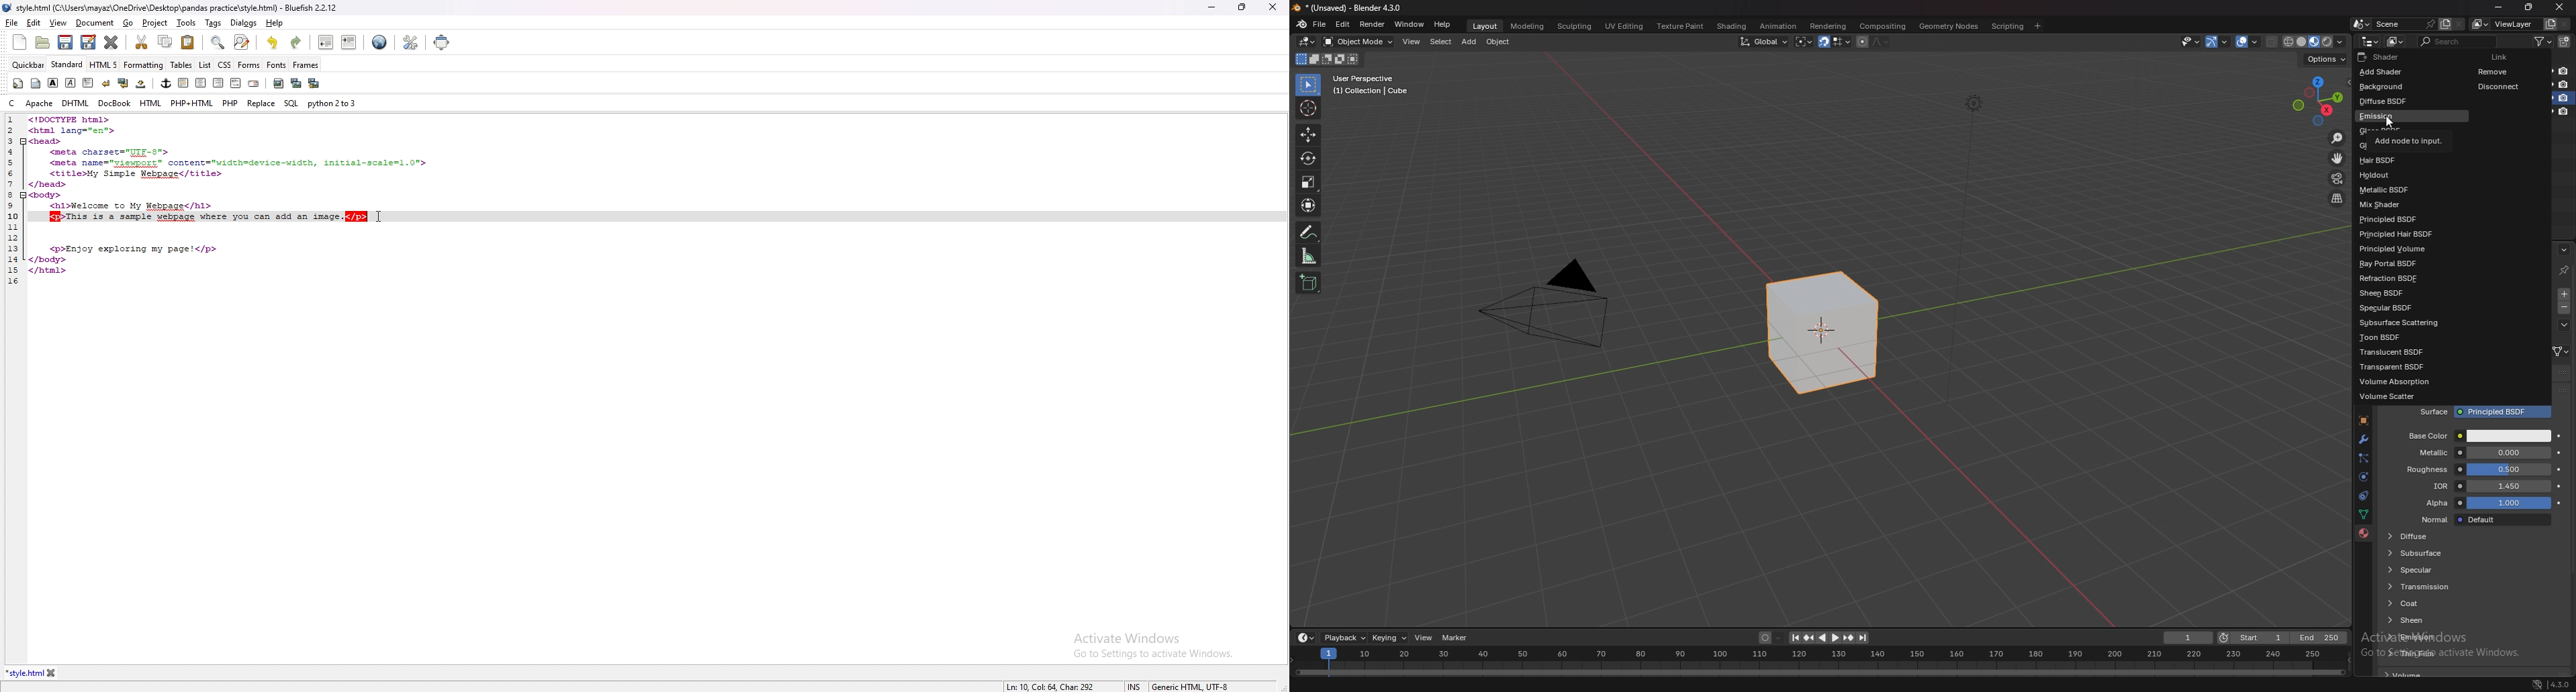 Image resolution: width=2576 pixels, height=700 pixels. Describe the element at coordinates (2480, 504) in the screenshot. I see `alpha` at that location.